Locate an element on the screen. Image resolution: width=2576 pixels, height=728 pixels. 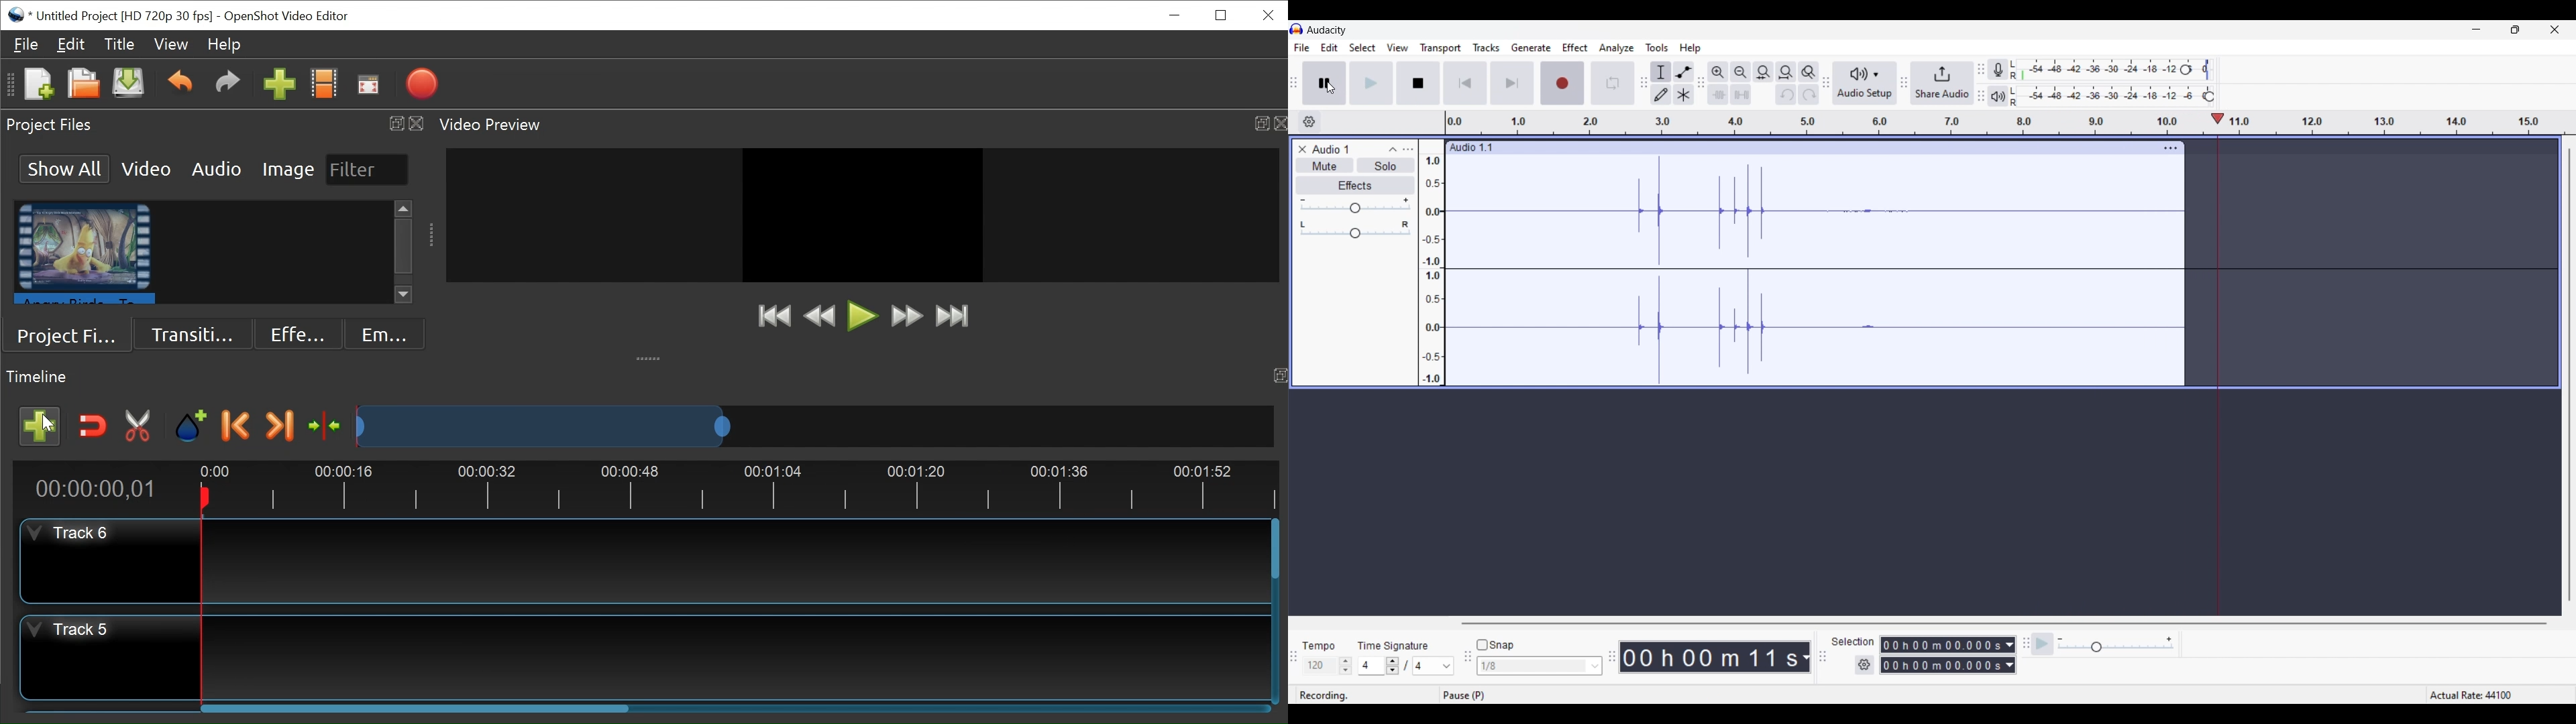
Selection settings is located at coordinates (1865, 666).